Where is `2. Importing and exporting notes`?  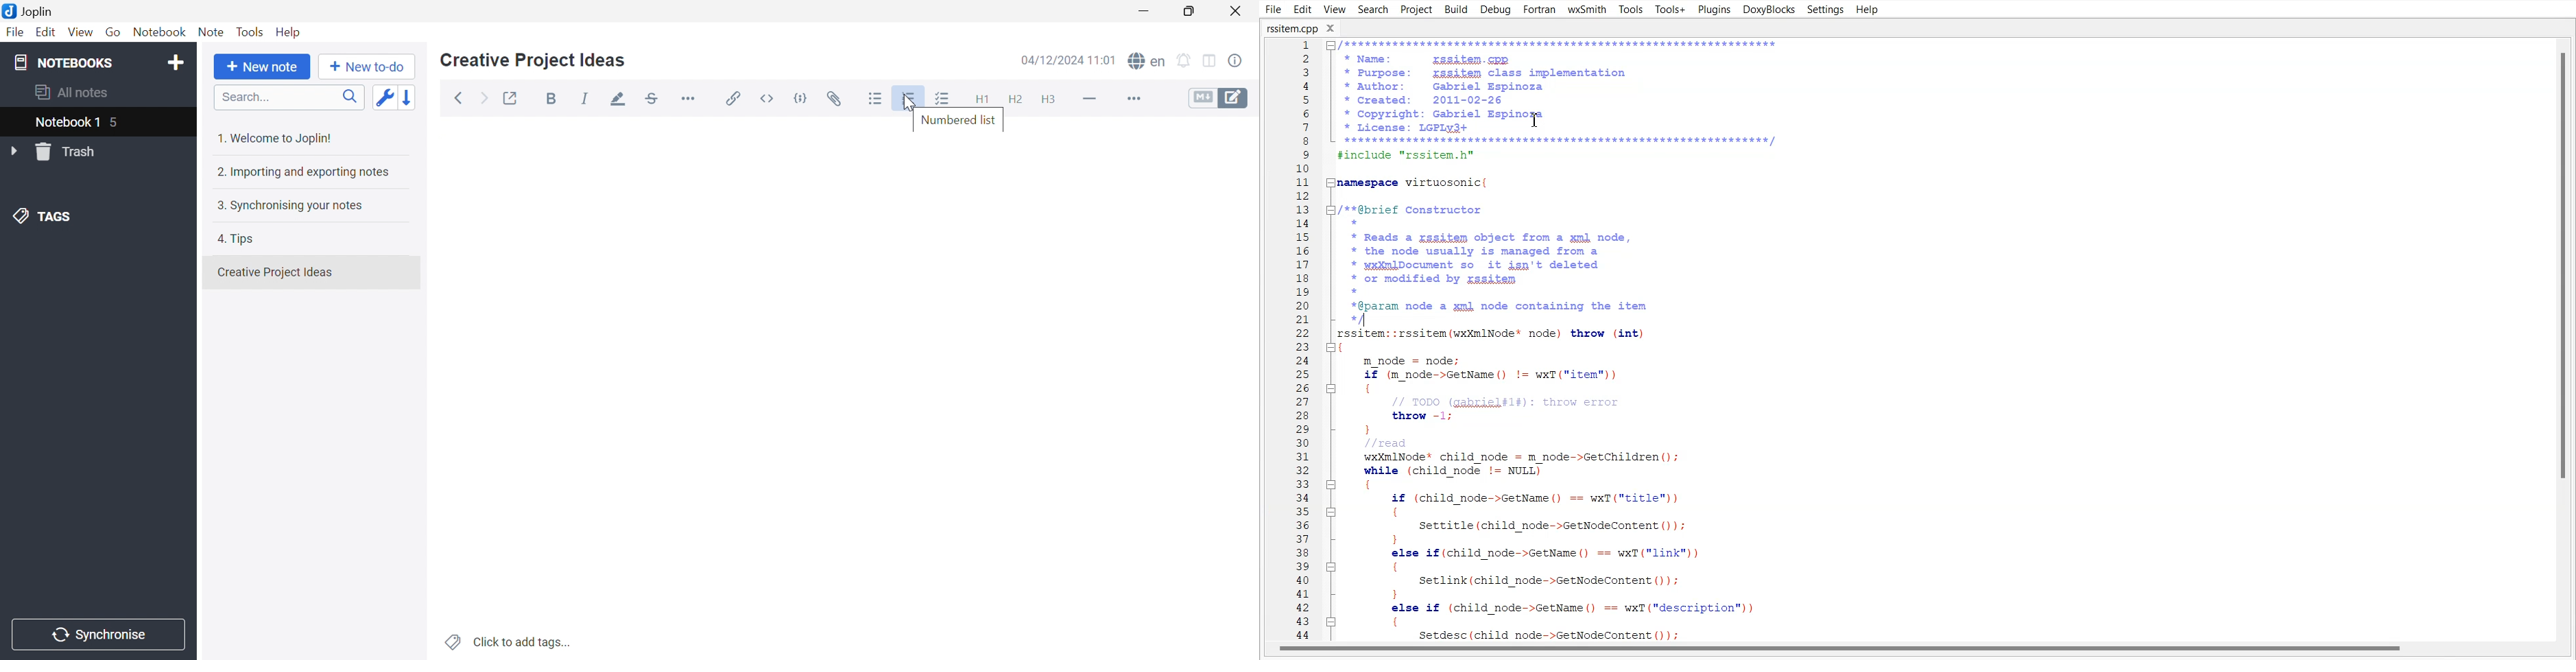 2. Importing and exporting notes is located at coordinates (306, 173).